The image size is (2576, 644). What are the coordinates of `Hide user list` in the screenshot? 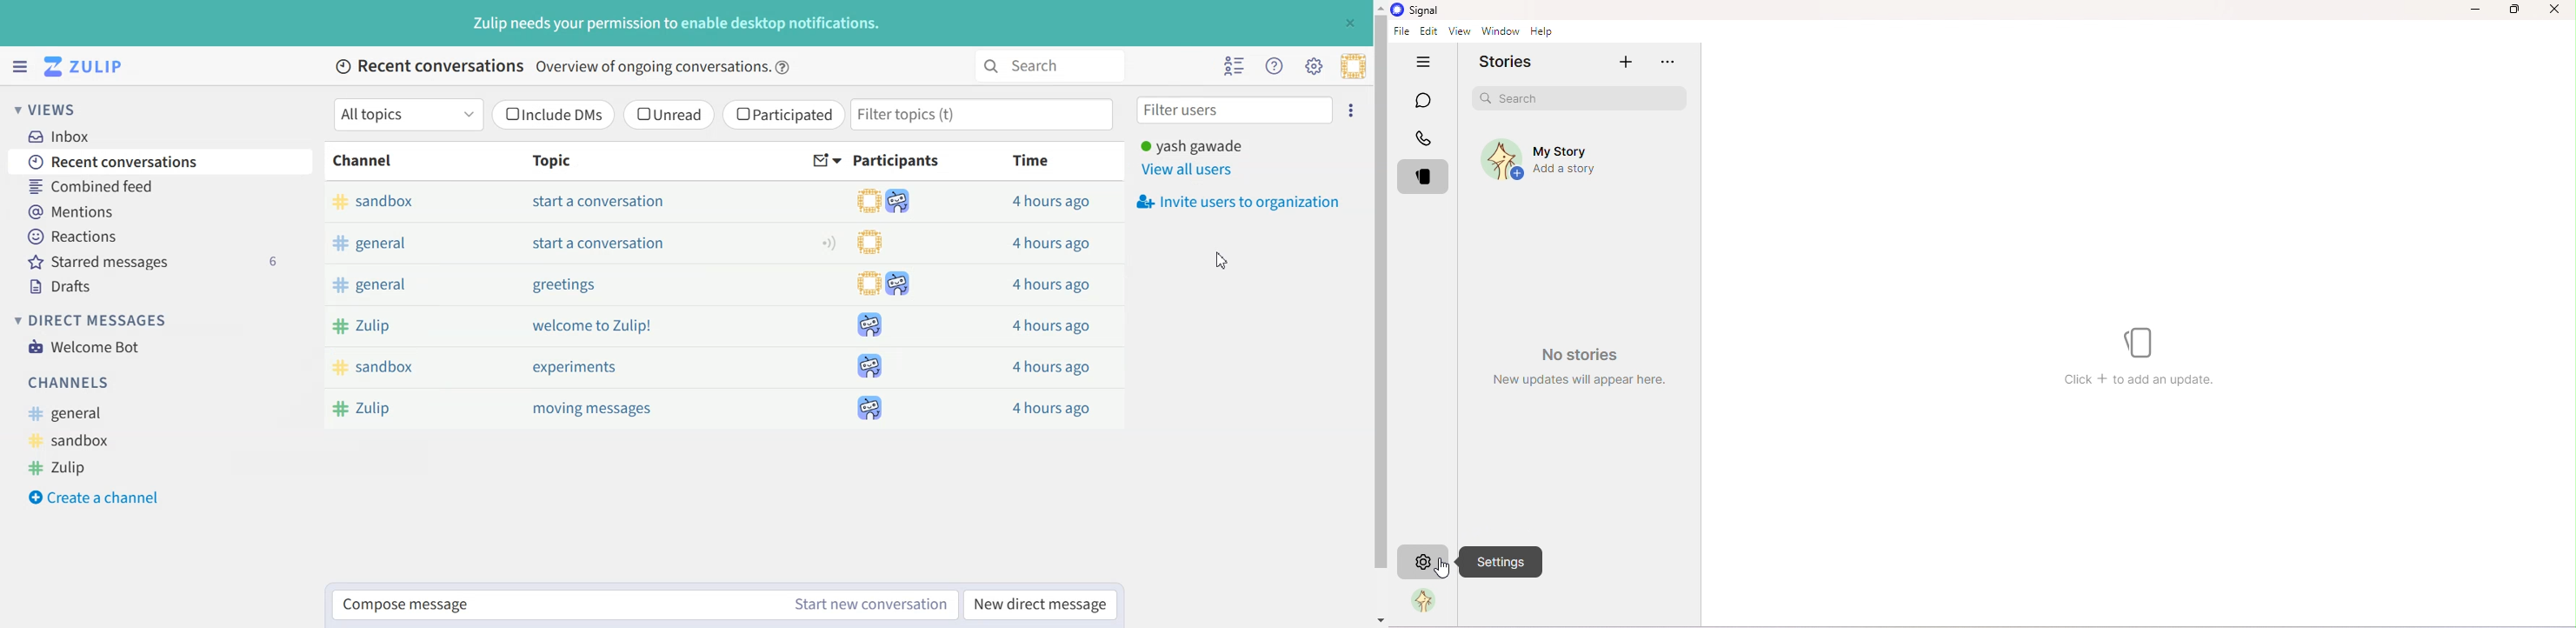 It's located at (1235, 66).